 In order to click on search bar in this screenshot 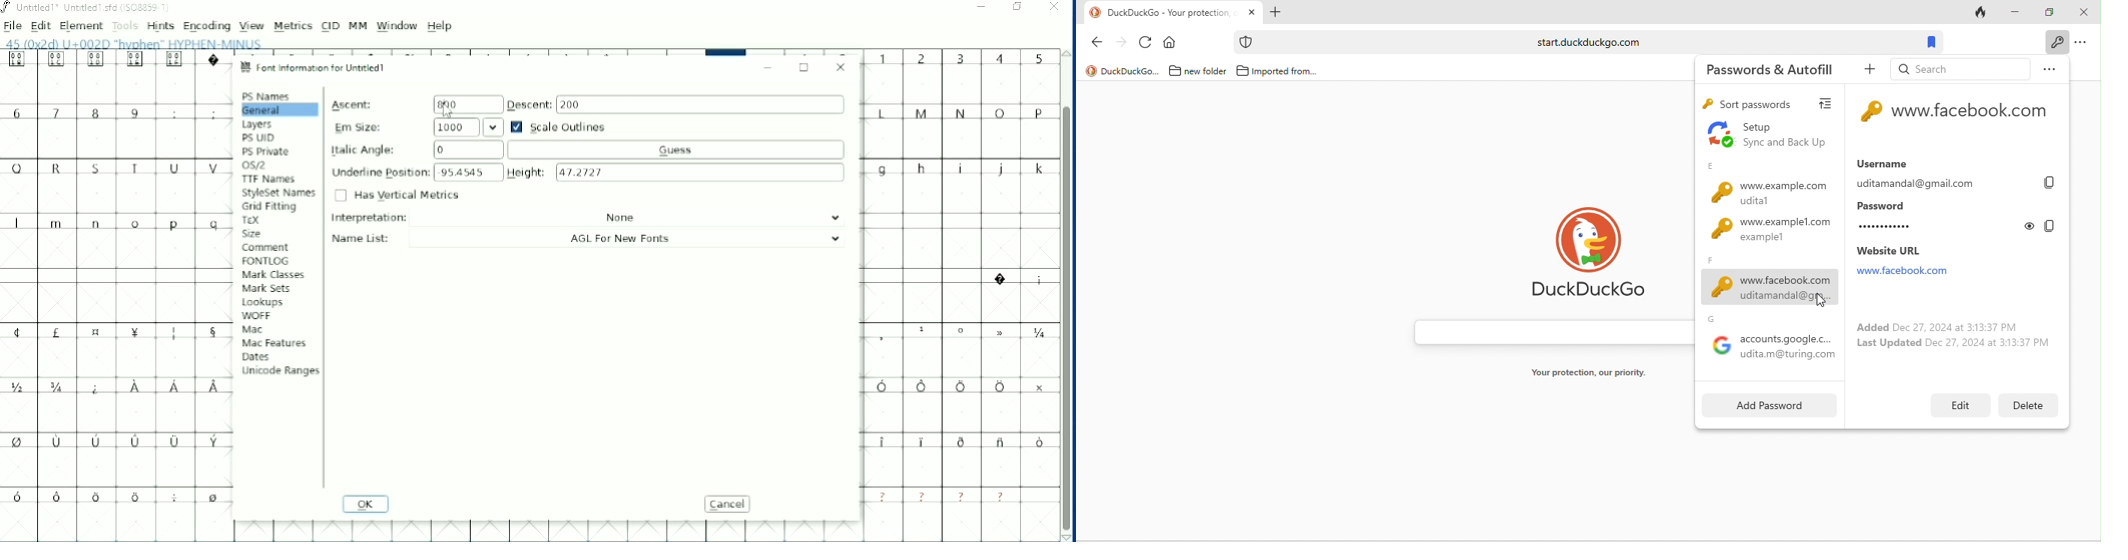, I will do `click(1550, 332)`.